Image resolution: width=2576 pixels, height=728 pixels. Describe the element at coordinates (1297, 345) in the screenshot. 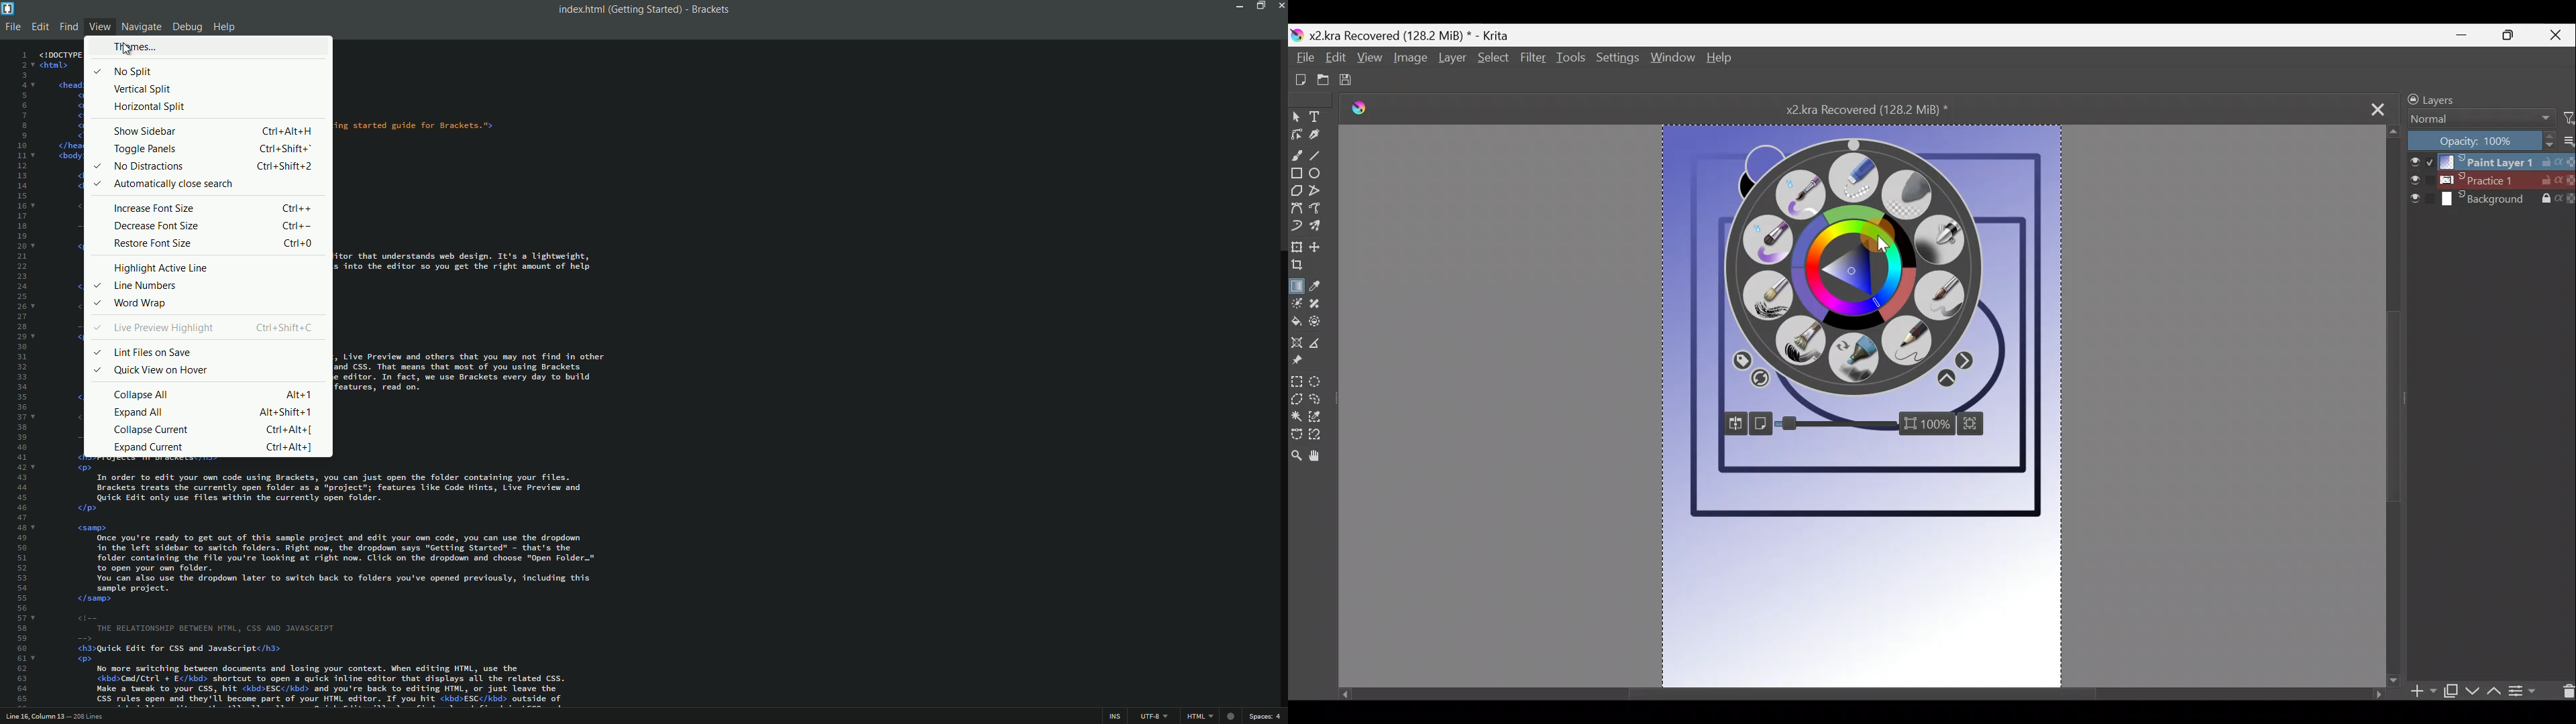

I see `Assistant tool` at that location.